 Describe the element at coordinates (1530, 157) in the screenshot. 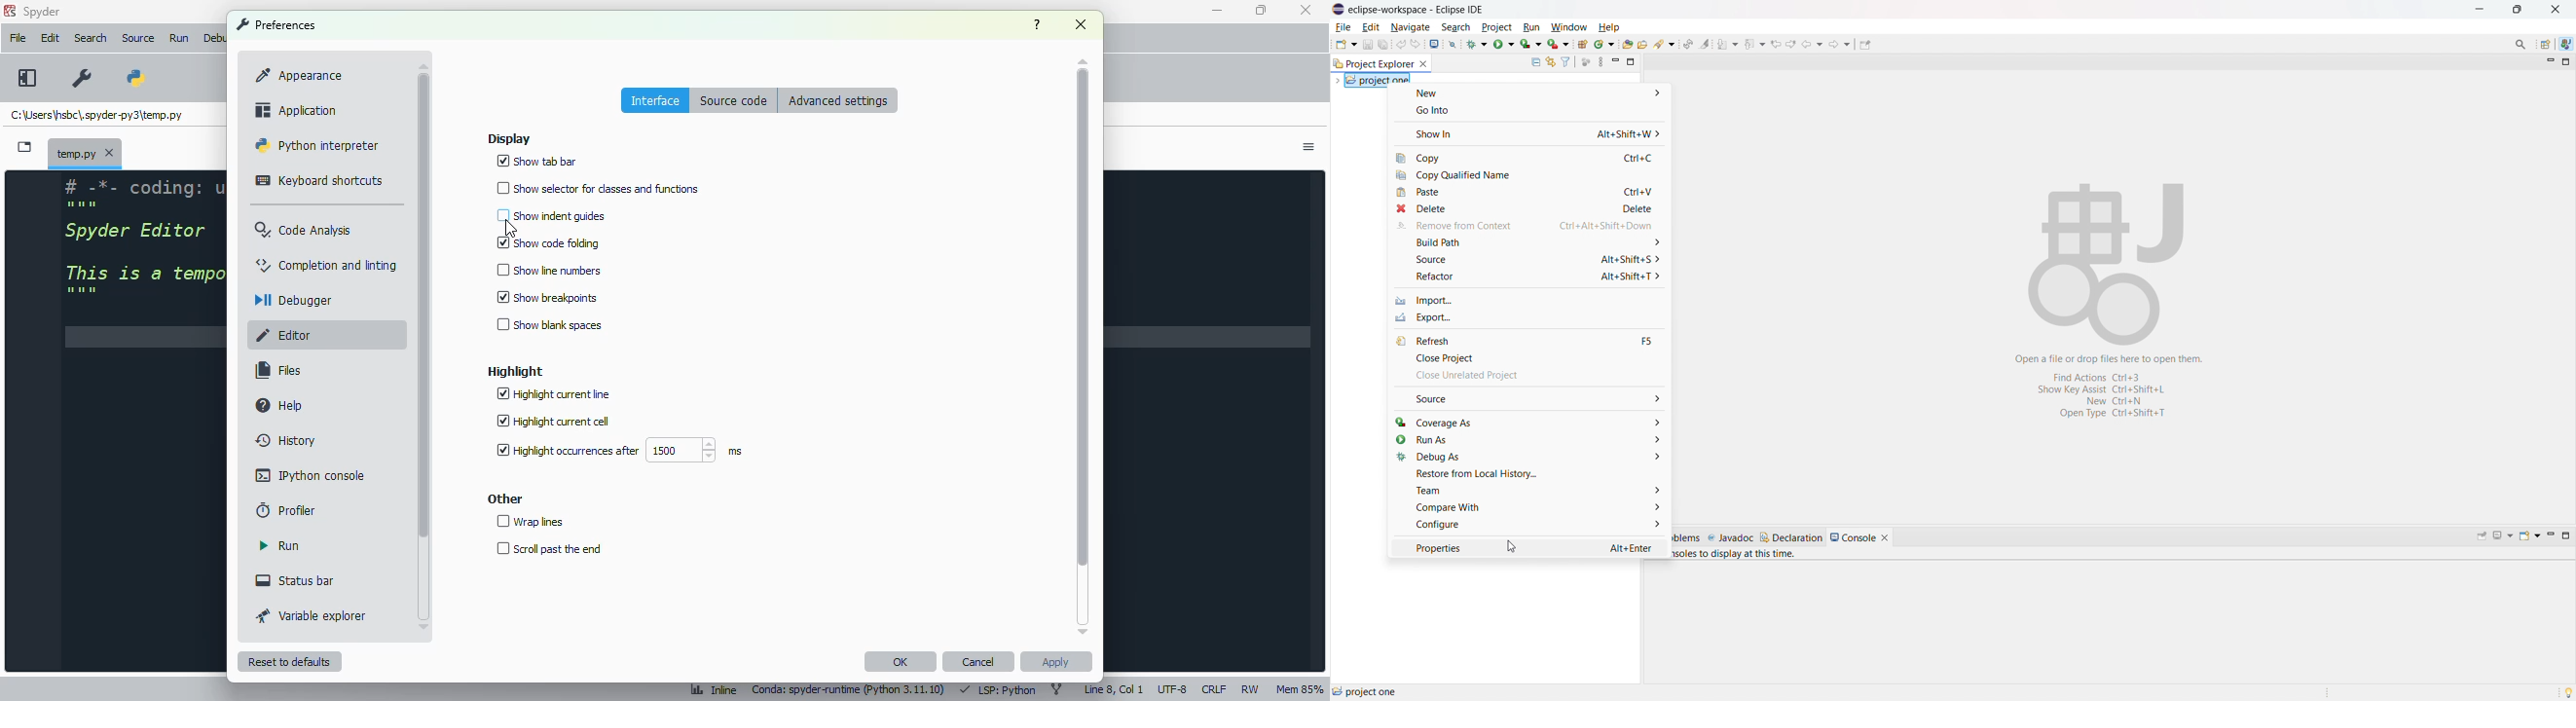

I see `copy` at that location.